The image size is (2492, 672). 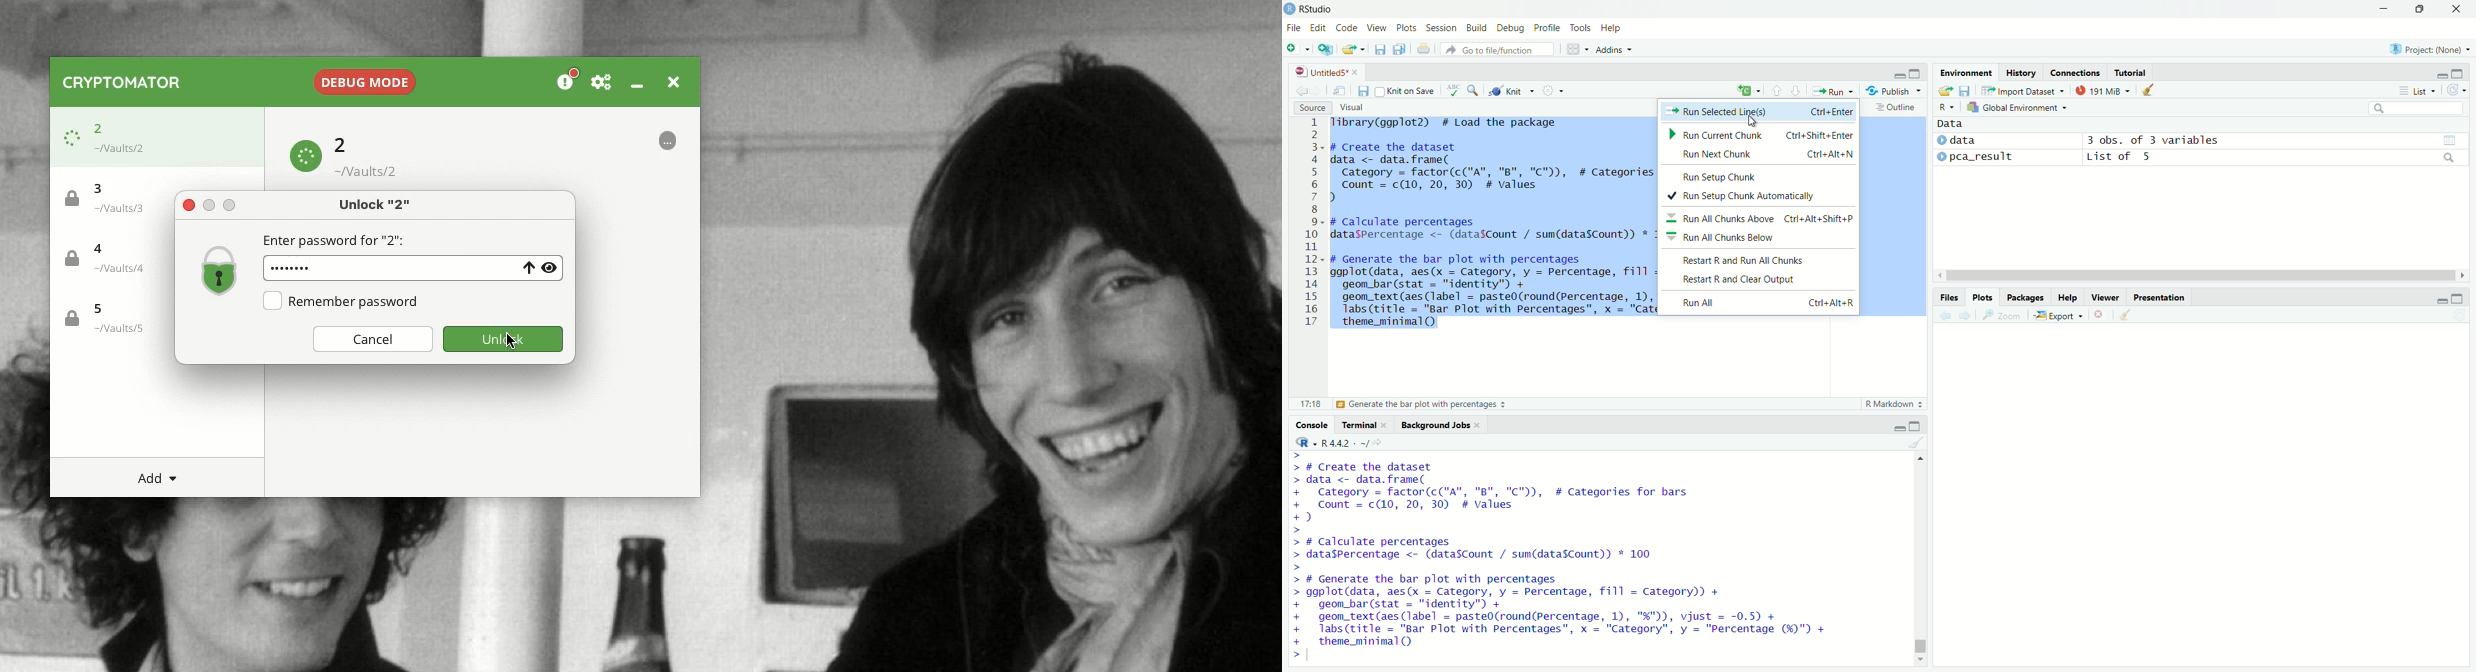 What do you see at coordinates (1917, 72) in the screenshot?
I see `maximize` at bounding box center [1917, 72].